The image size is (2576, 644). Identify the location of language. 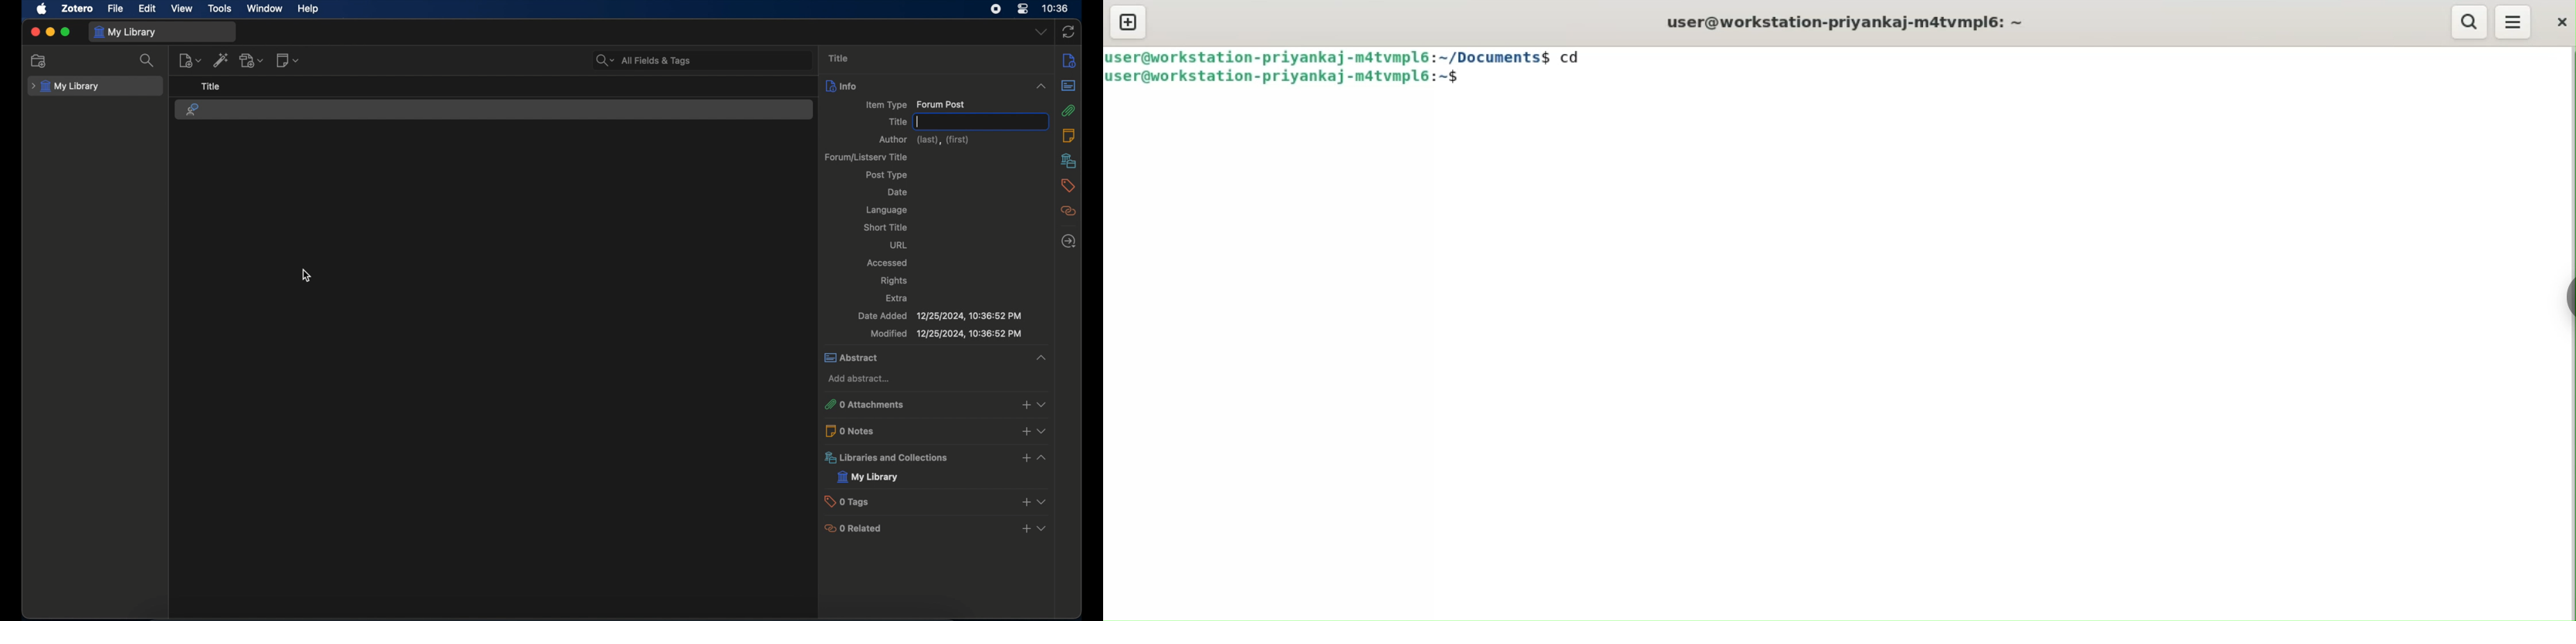
(887, 210).